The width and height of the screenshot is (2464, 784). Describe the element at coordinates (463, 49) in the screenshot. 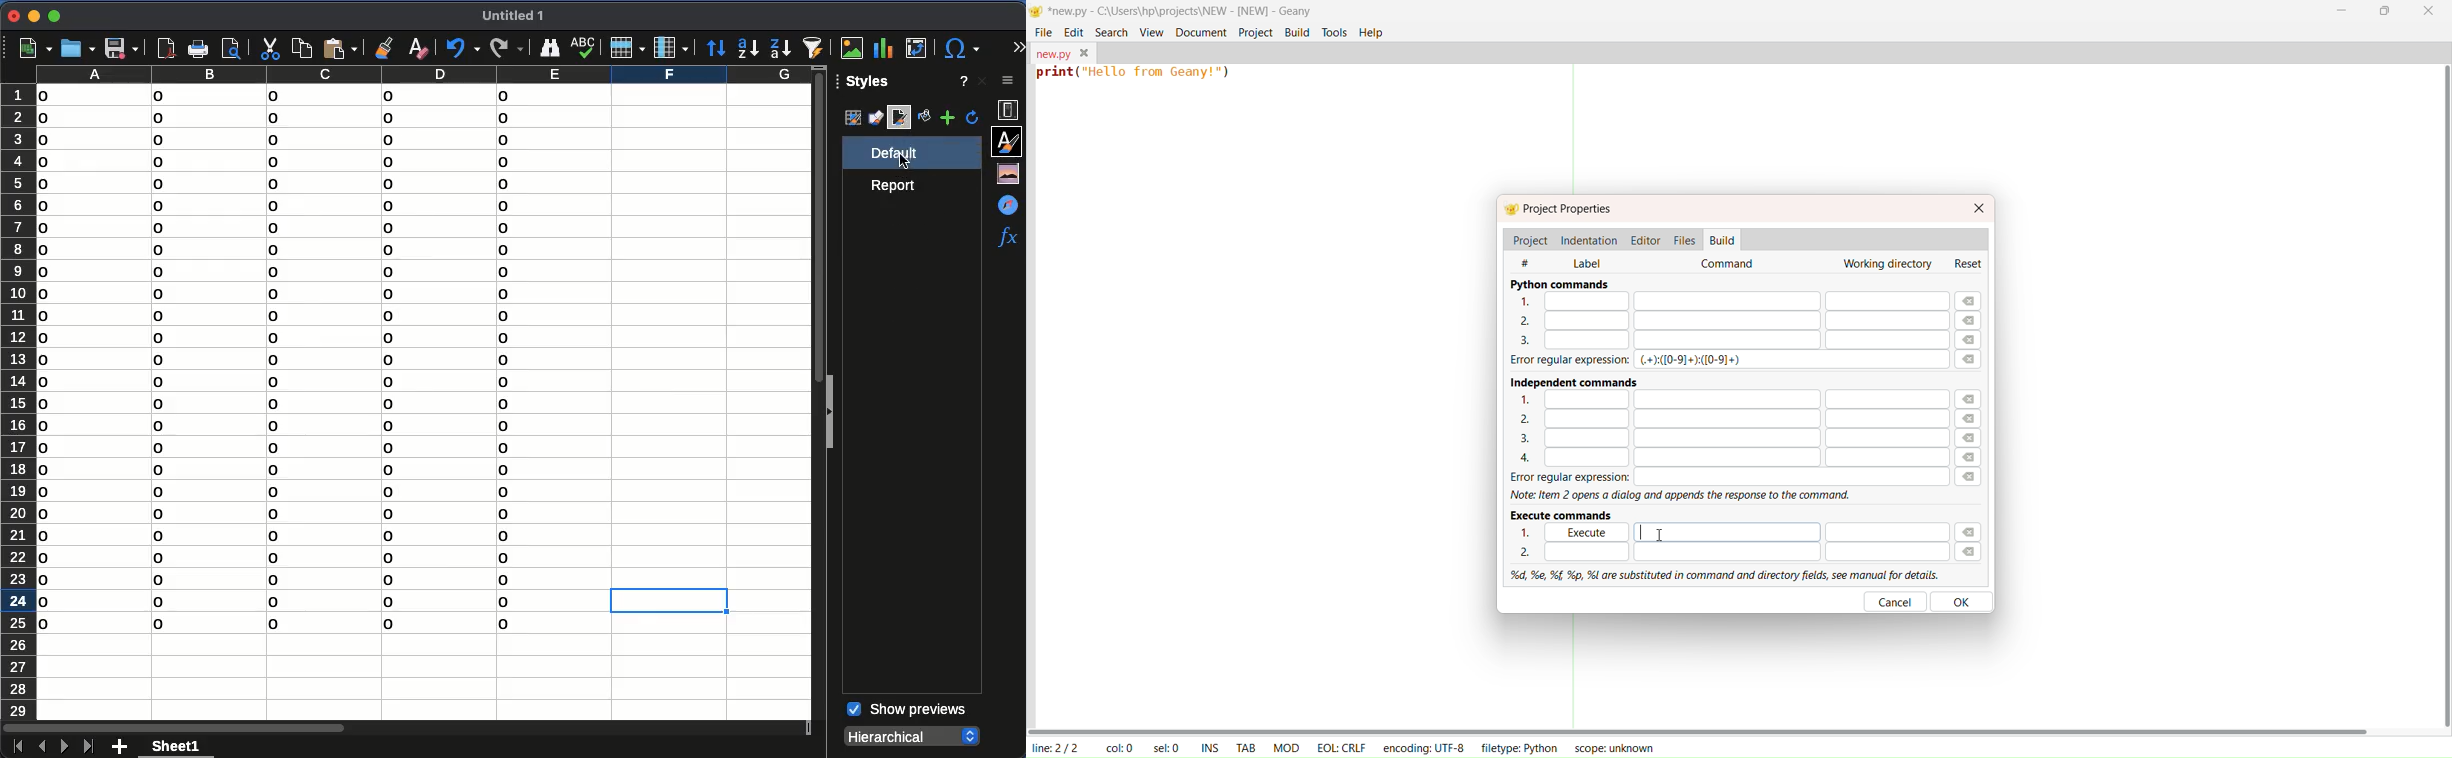

I see `undo` at that location.